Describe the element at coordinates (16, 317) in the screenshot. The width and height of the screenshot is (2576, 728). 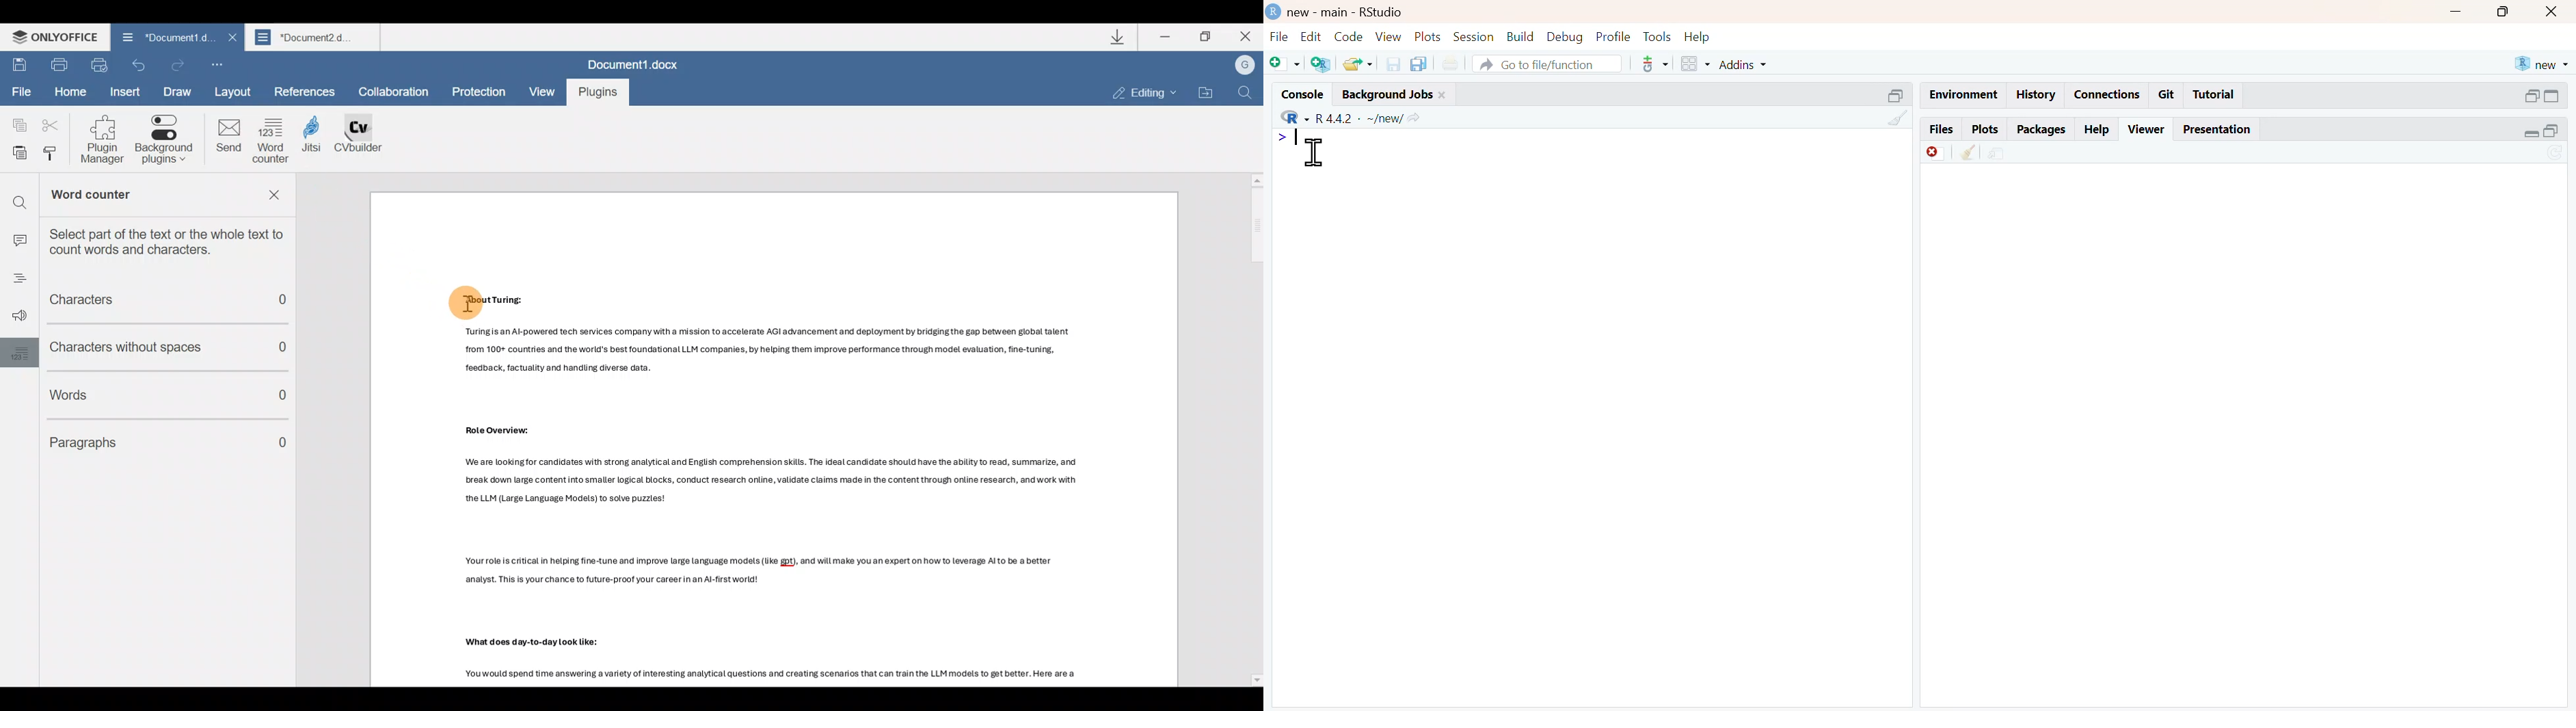
I see `Voice settings` at that location.